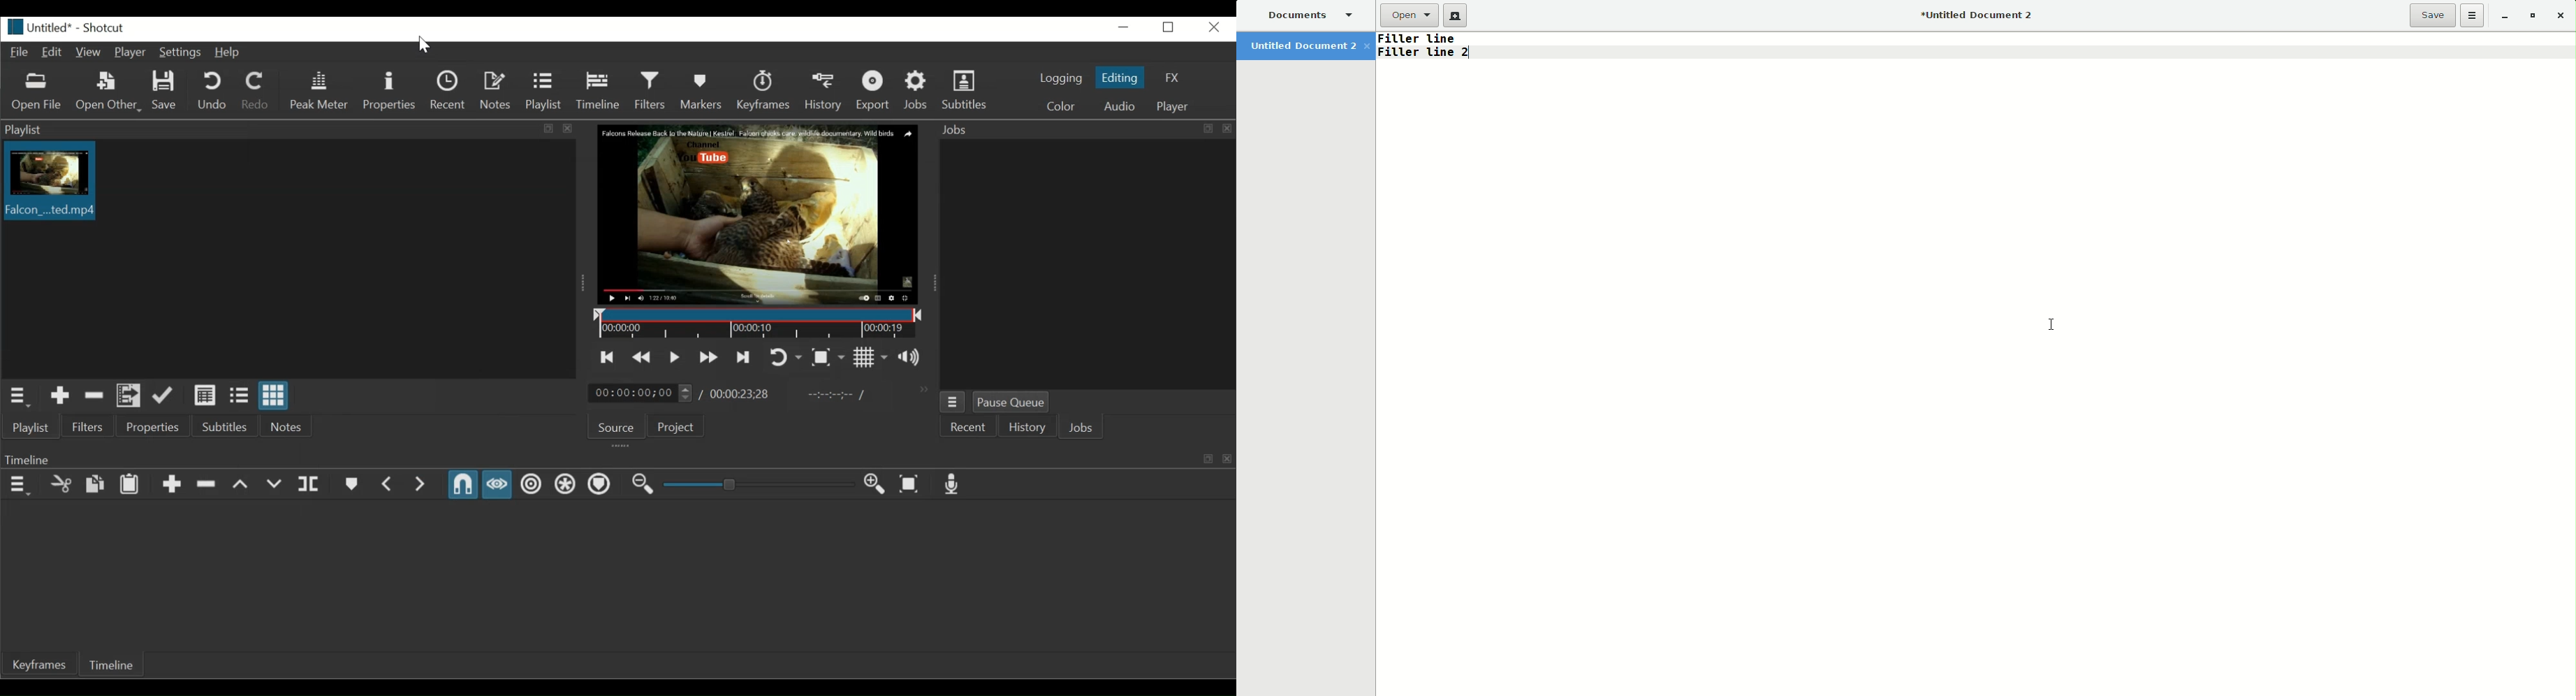 The height and width of the screenshot is (700, 2576). I want to click on Zoom Timeline in, so click(878, 485).